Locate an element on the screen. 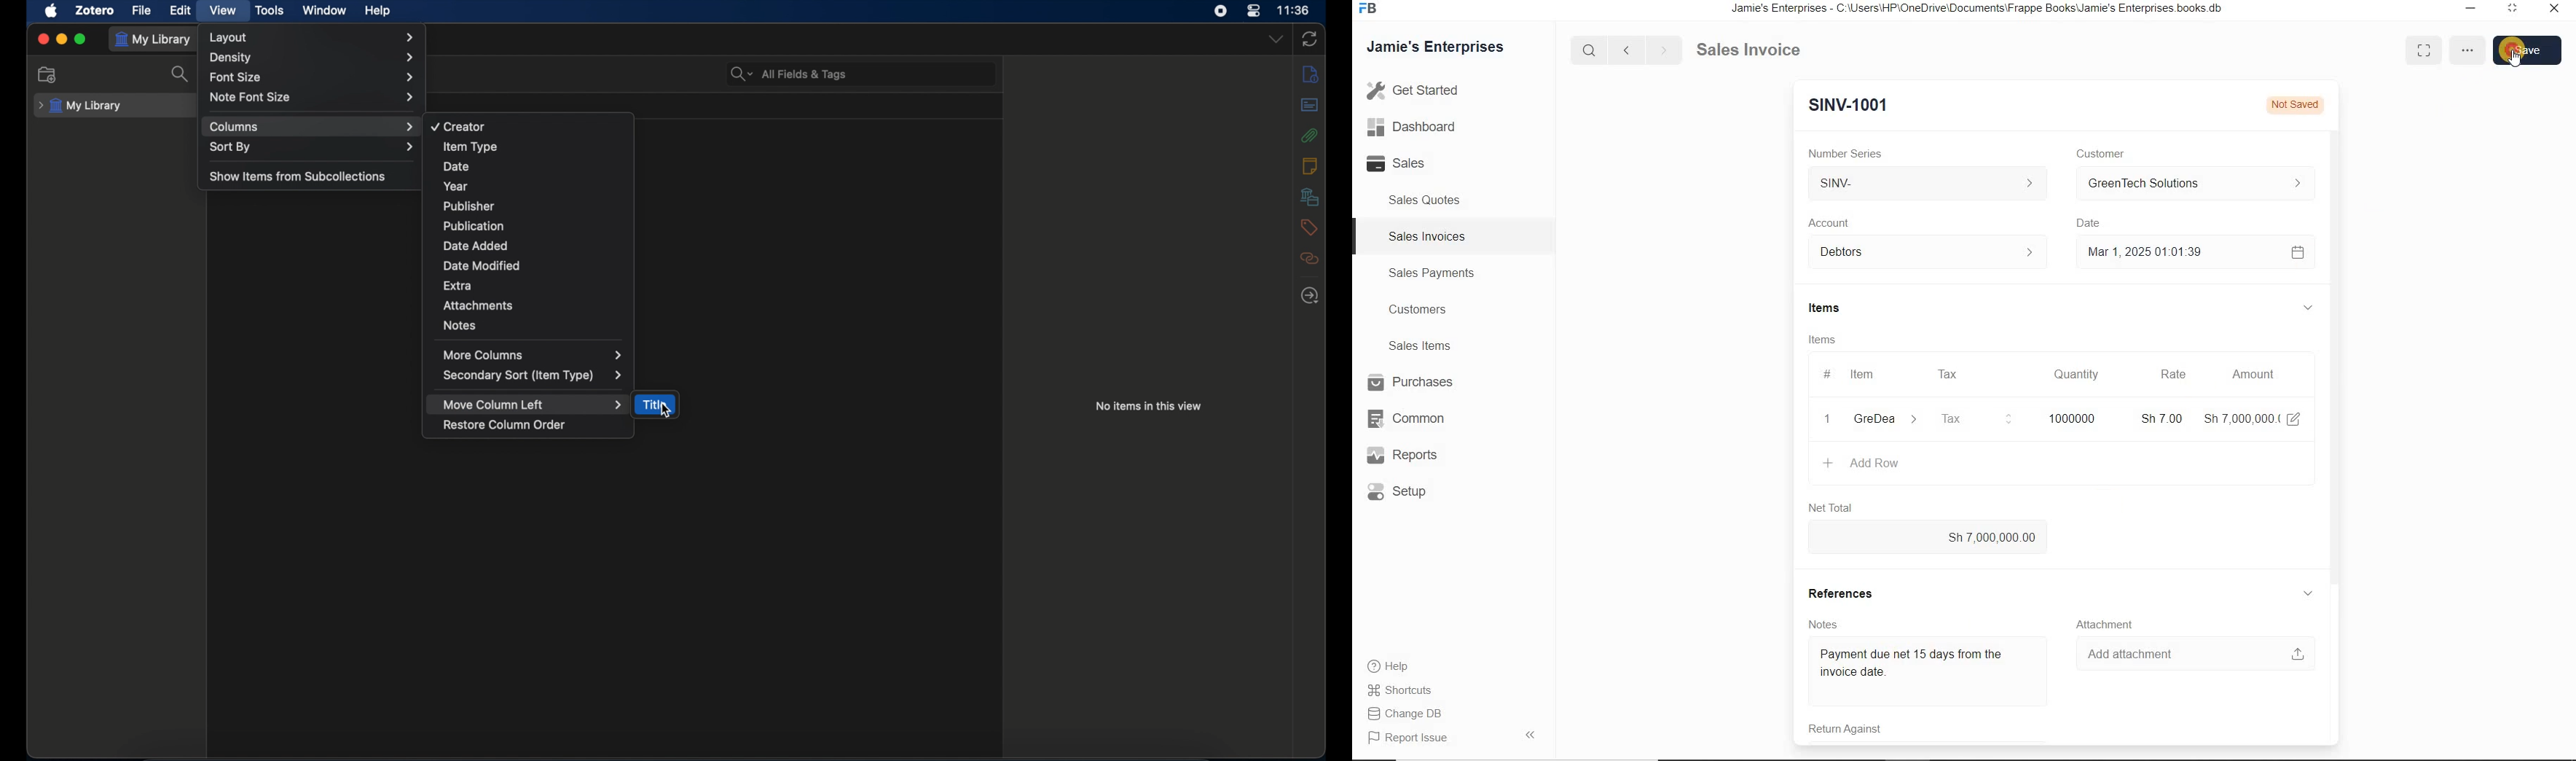 The image size is (2576, 784). next page is located at coordinates (1661, 49).